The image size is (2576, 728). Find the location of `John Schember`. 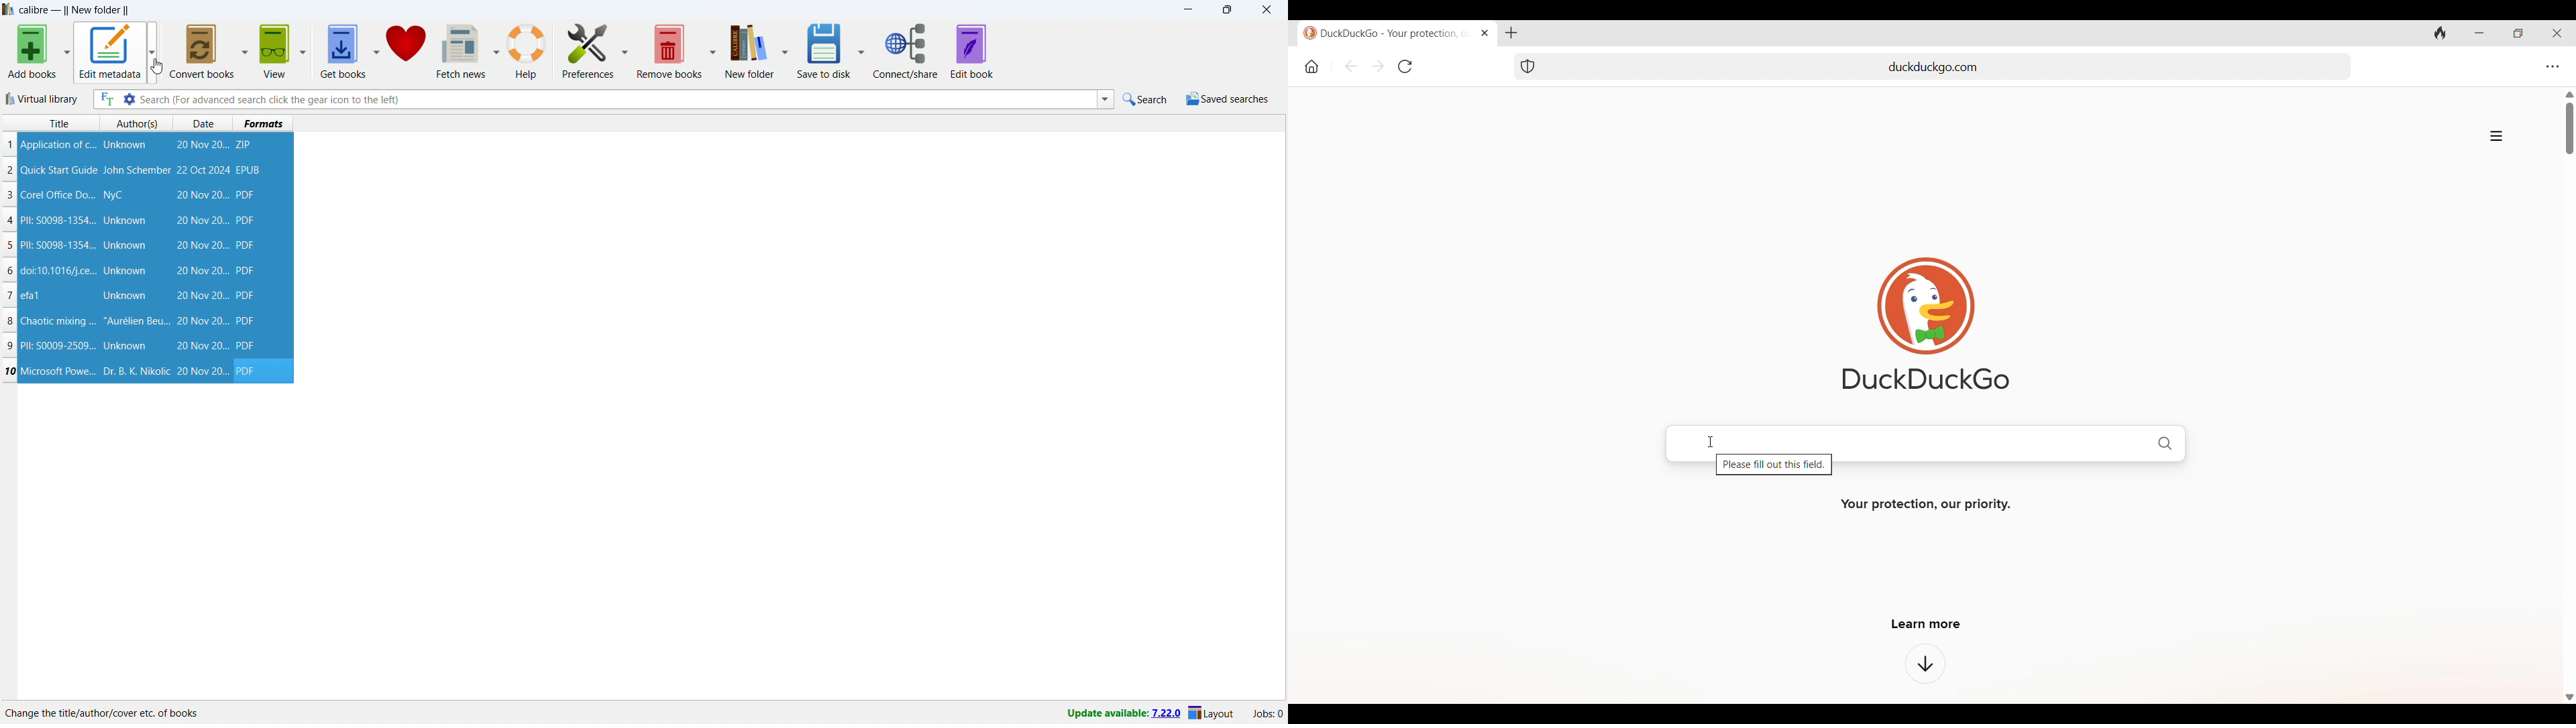

John Schember is located at coordinates (137, 171).